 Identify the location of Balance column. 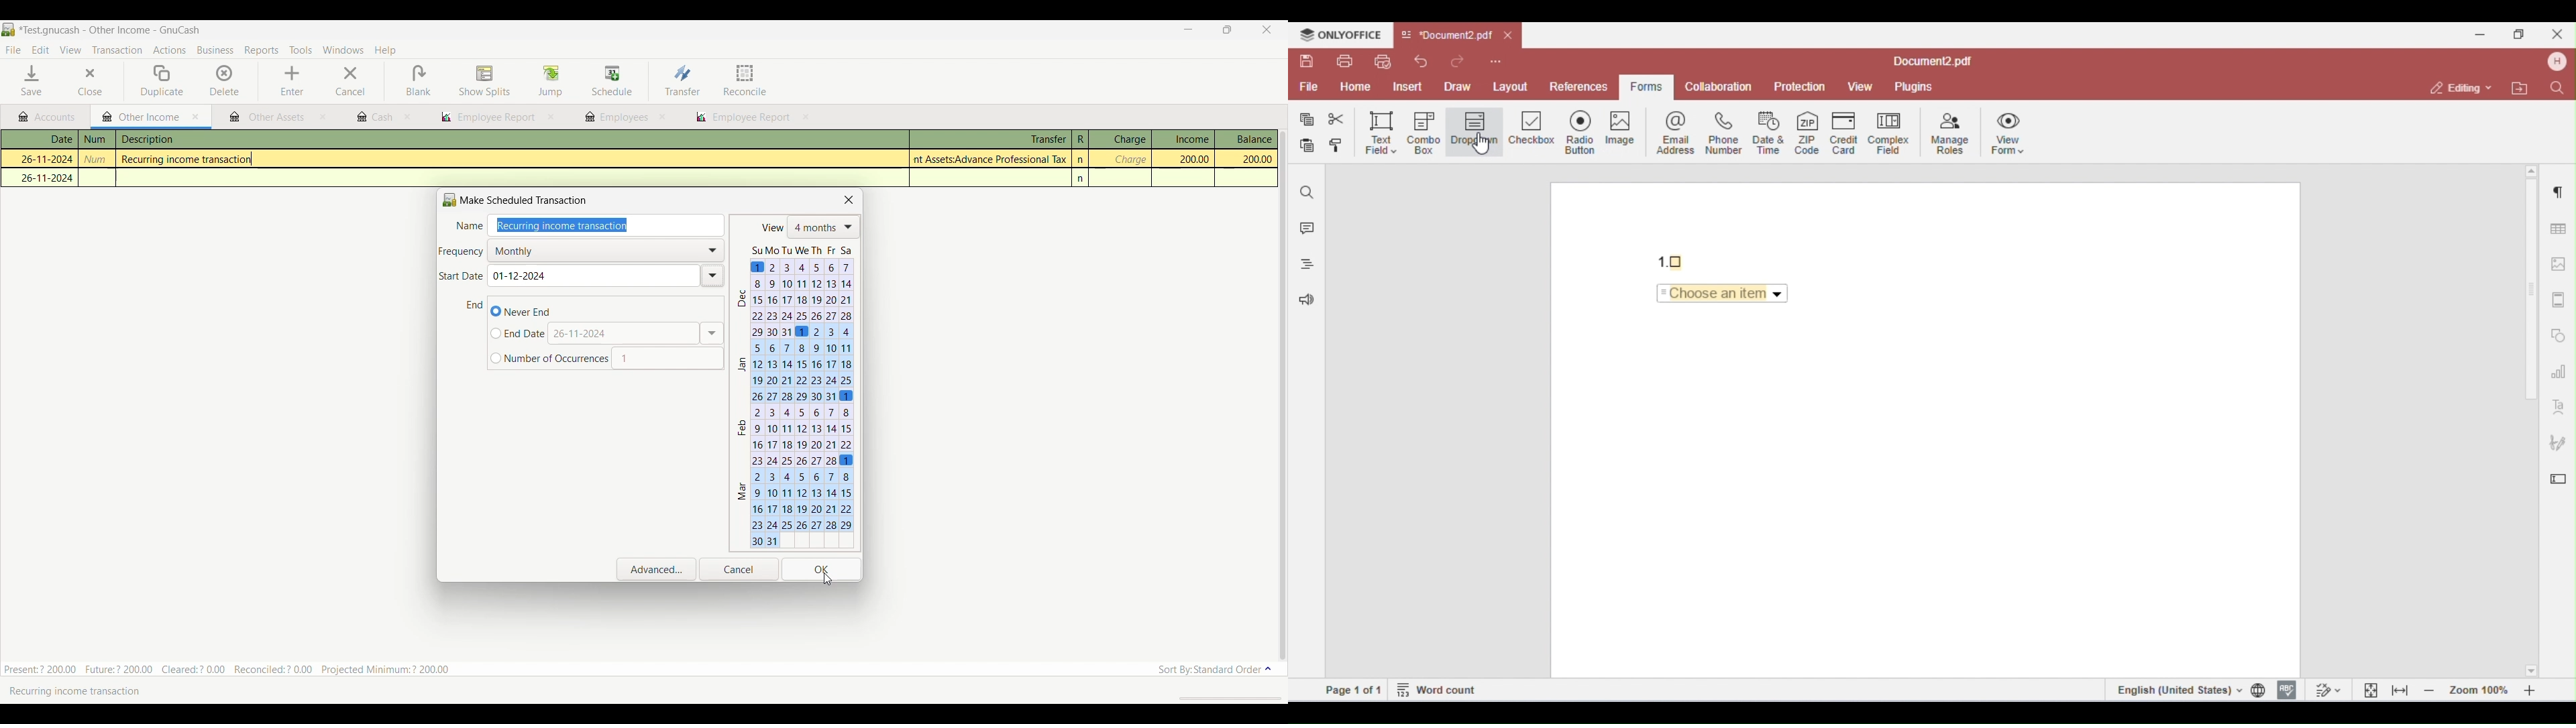
(1246, 139).